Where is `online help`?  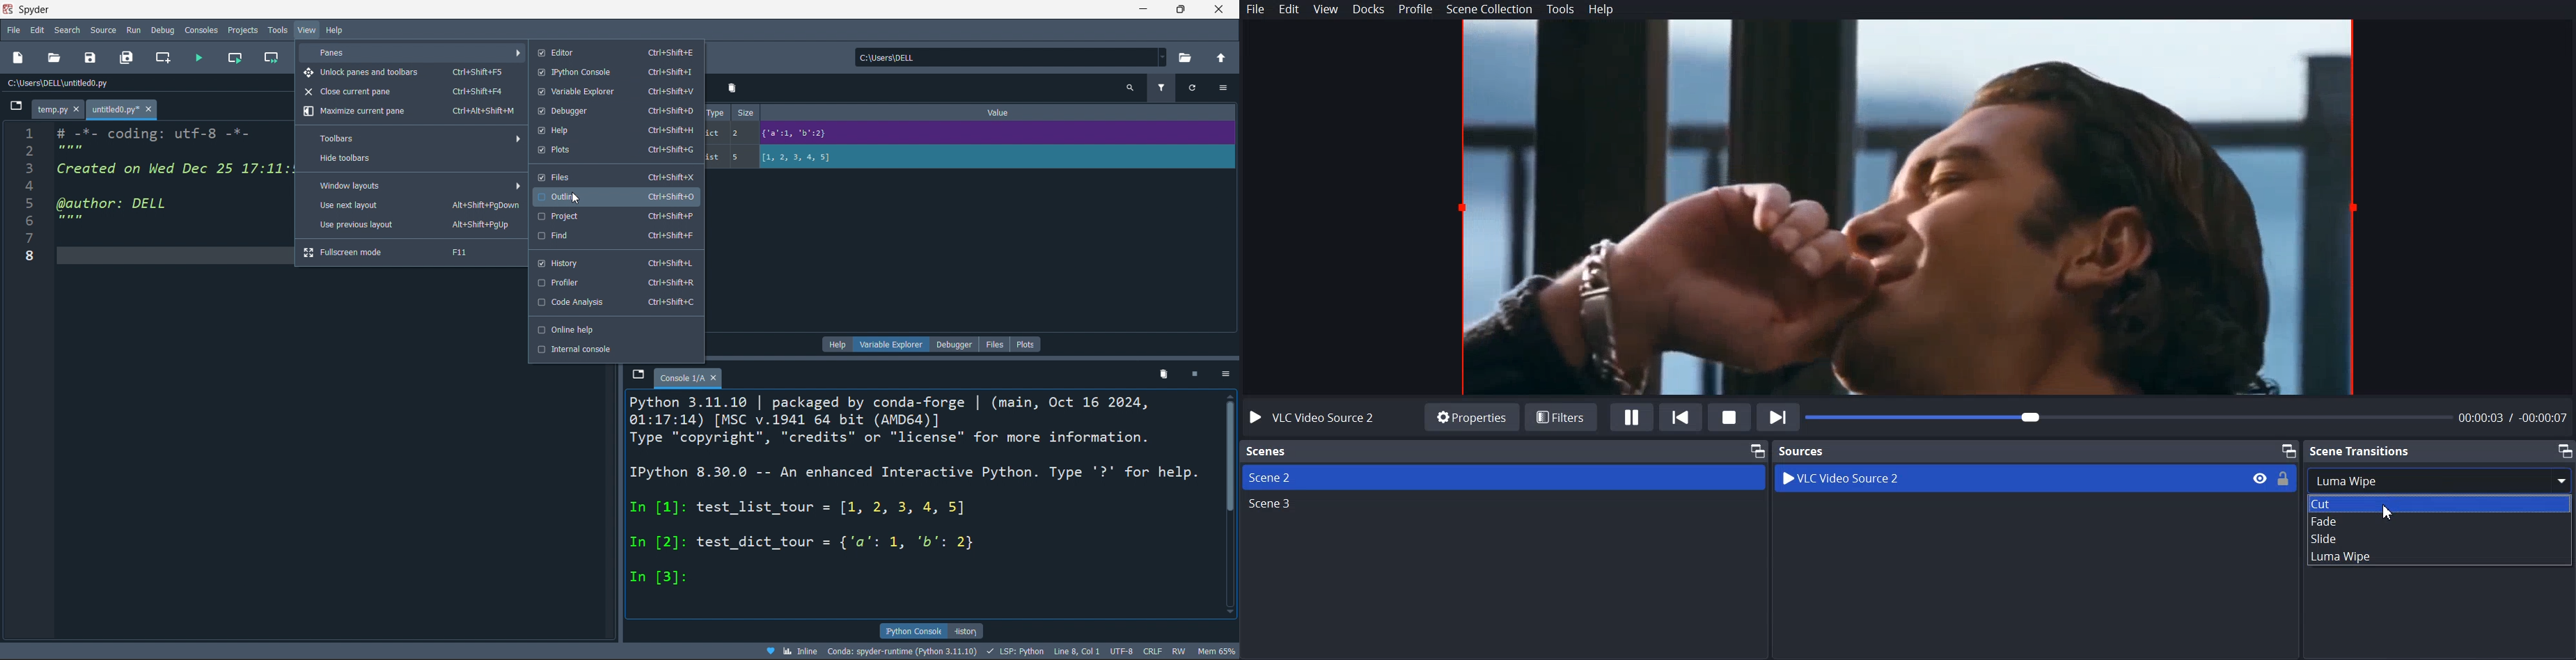
online help is located at coordinates (610, 329).